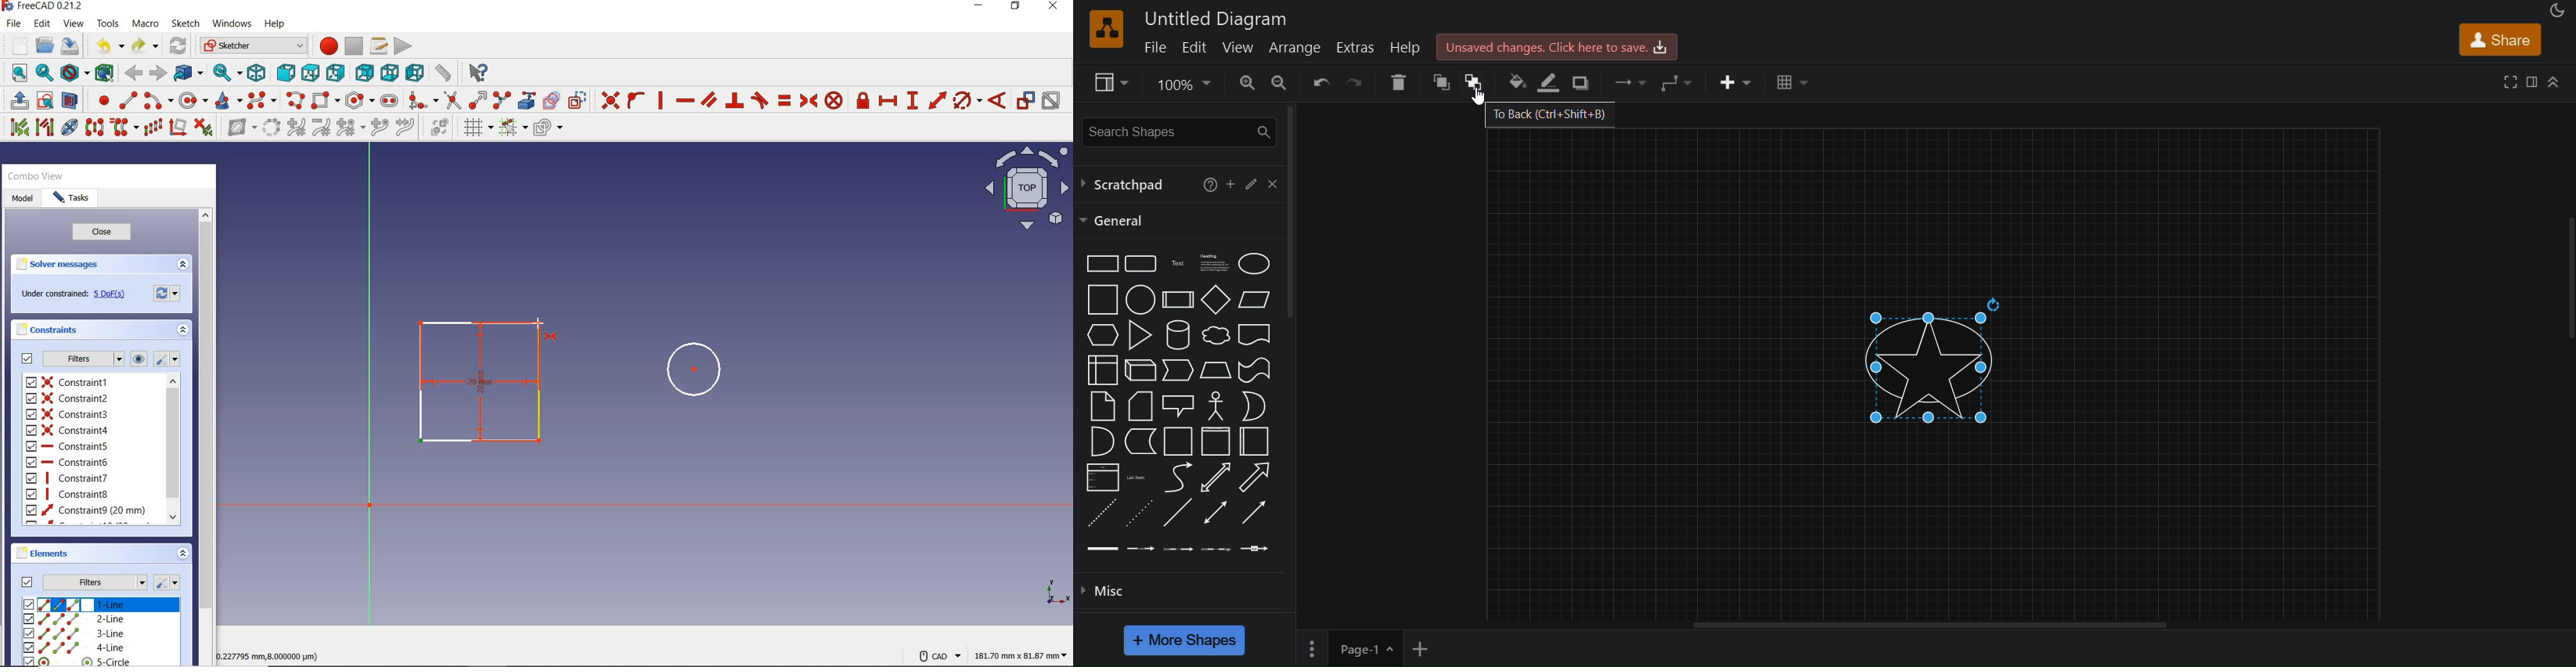 This screenshot has height=672, width=2576. Describe the element at coordinates (363, 73) in the screenshot. I see `rear` at that location.